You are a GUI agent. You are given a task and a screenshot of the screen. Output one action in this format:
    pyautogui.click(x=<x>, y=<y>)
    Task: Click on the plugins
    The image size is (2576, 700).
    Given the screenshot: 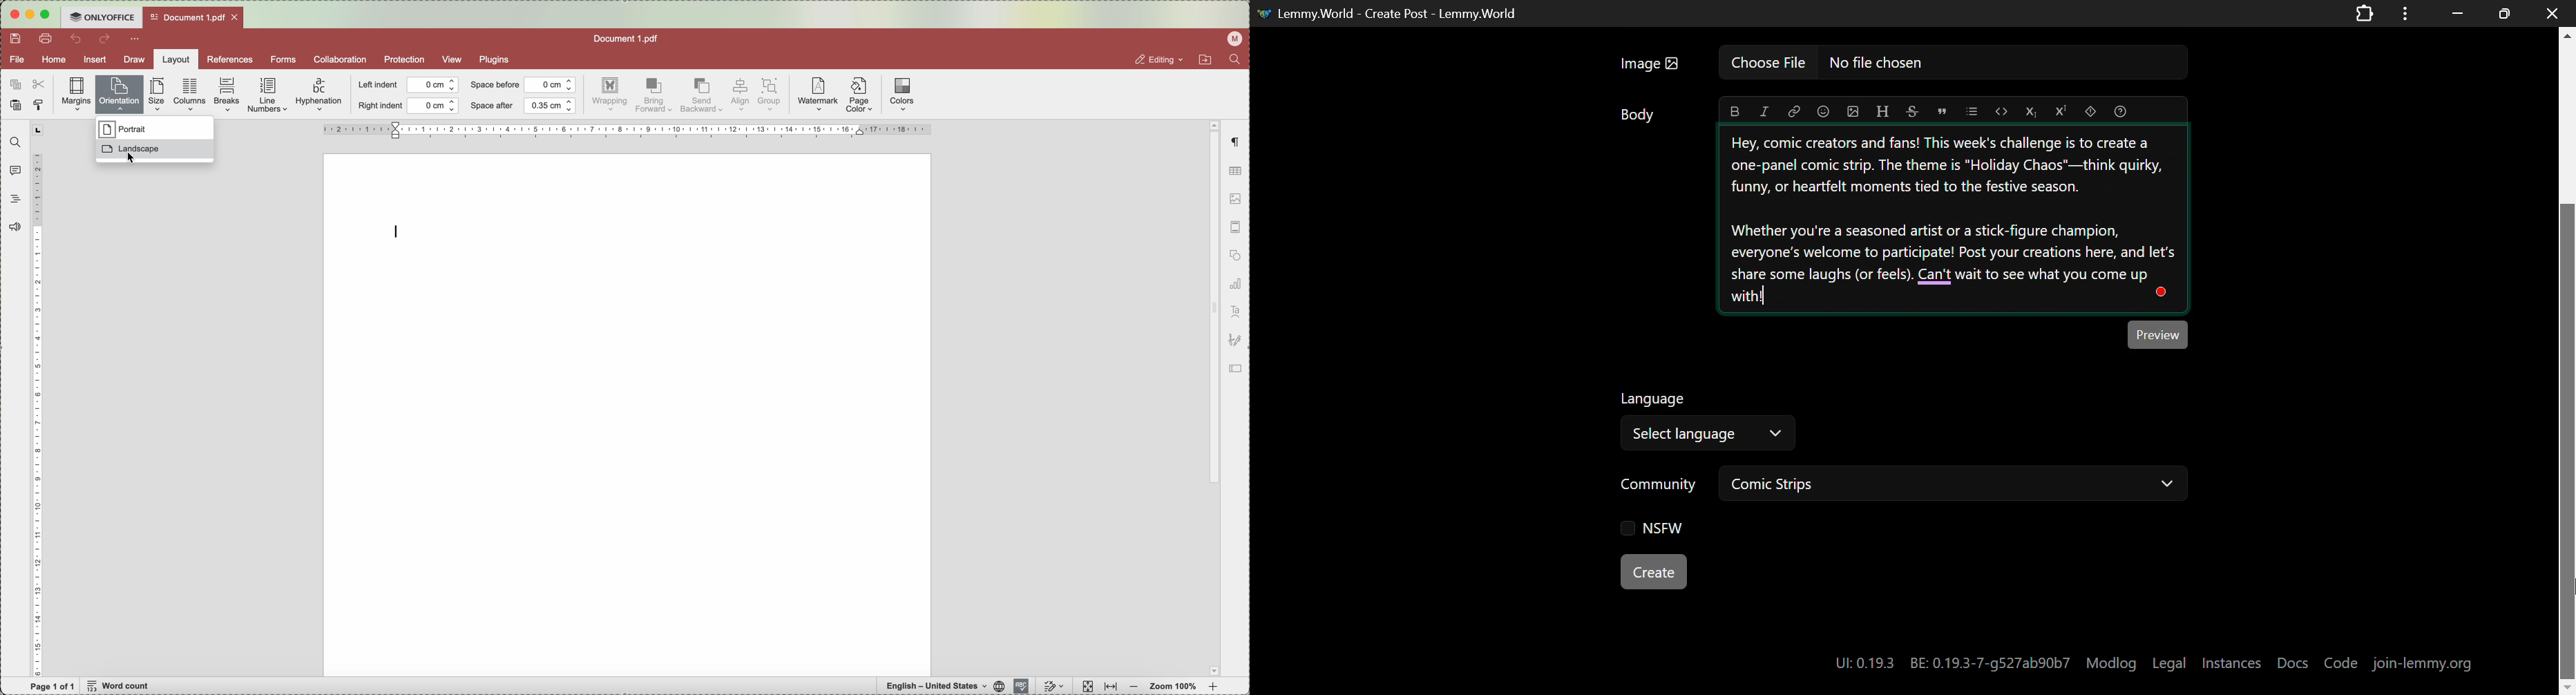 What is the action you would take?
    pyautogui.click(x=498, y=59)
    